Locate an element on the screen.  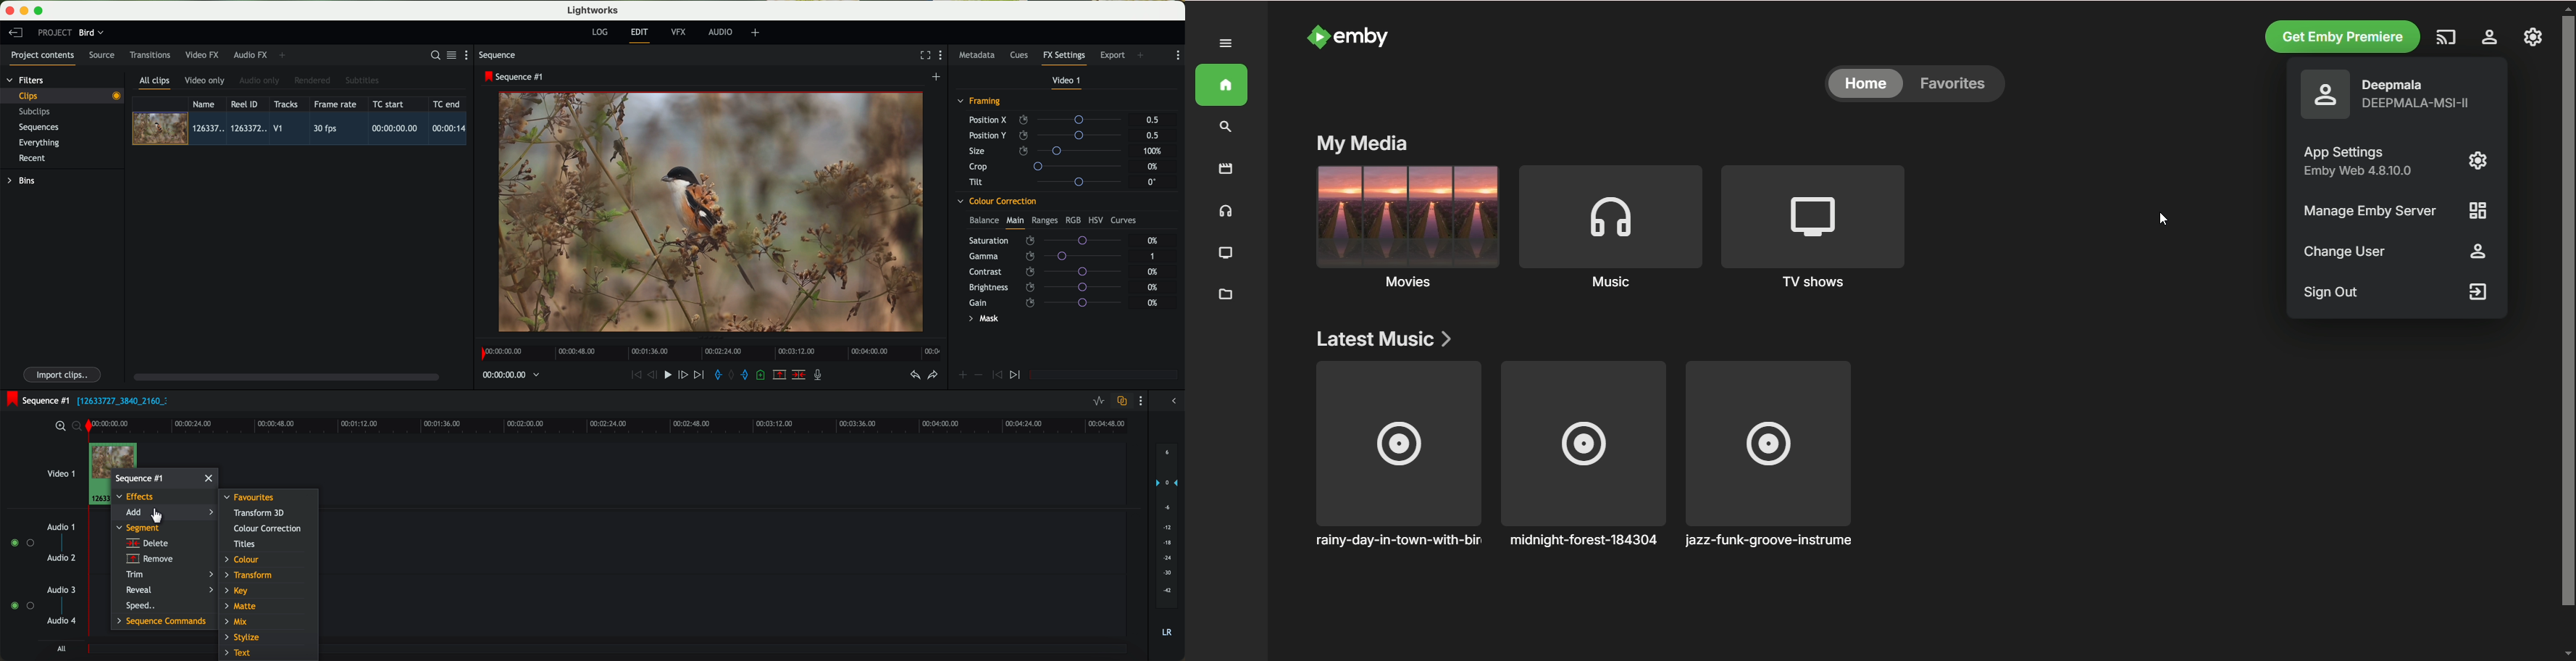
remove is located at coordinates (150, 559).